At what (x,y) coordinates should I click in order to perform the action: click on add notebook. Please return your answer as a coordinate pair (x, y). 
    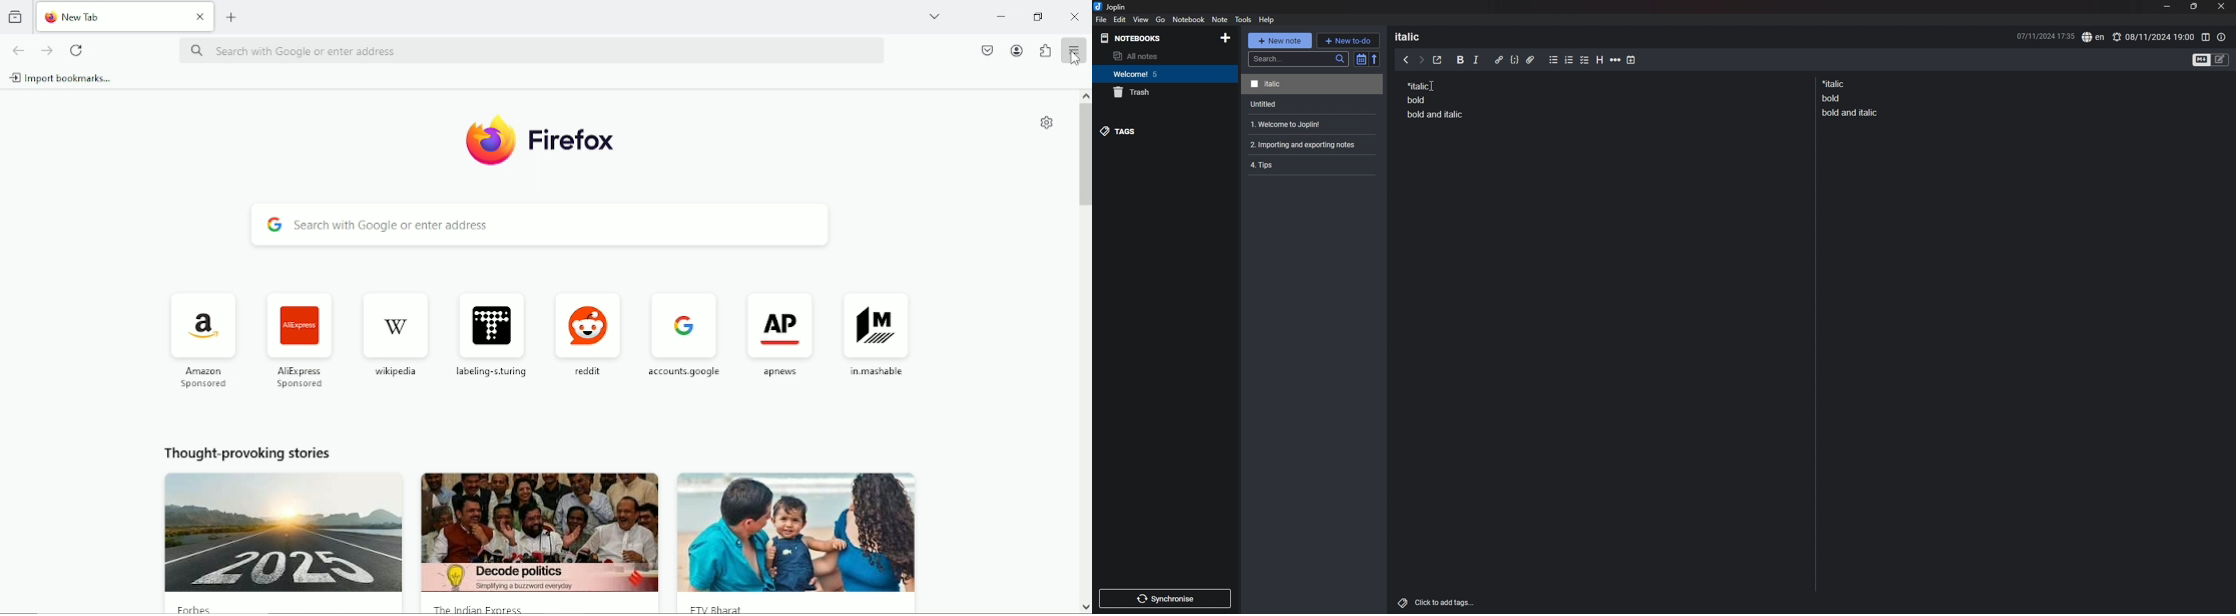
    Looking at the image, I should click on (1224, 38).